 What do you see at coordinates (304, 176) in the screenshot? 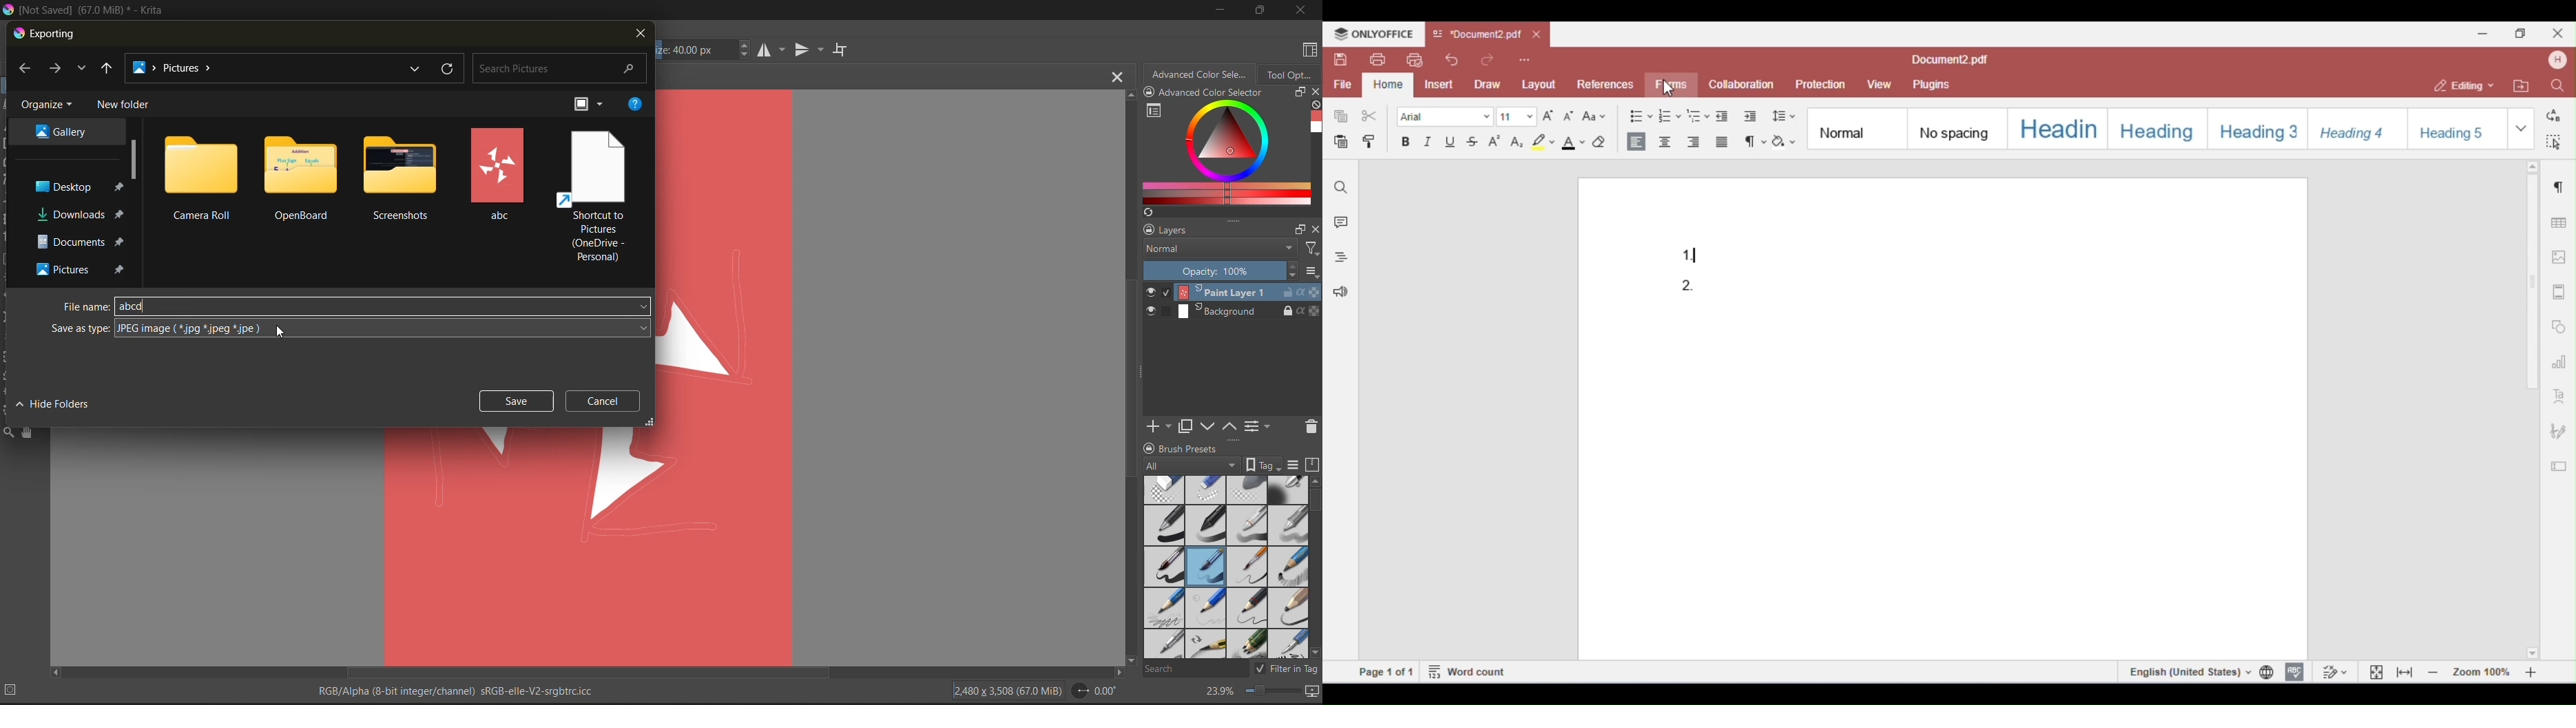
I see `folders and files` at bounding box center [304, 176].